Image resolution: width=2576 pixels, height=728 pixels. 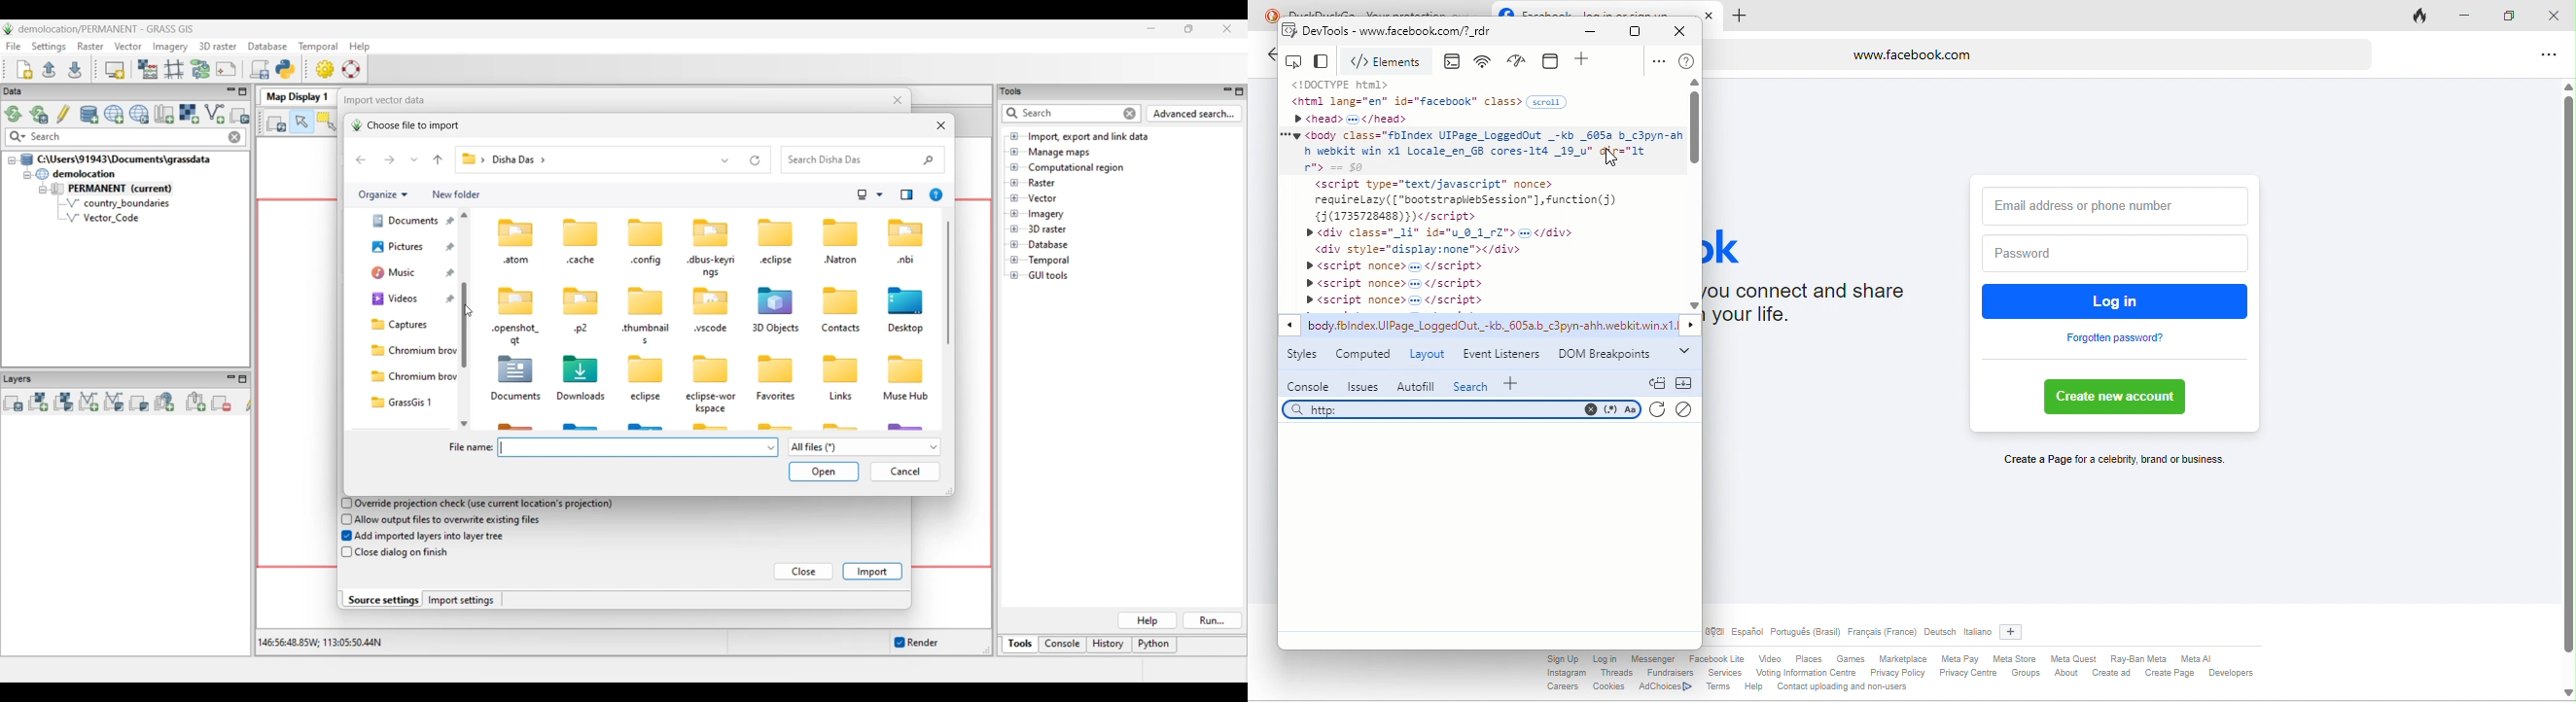 I want to click on network, so click(x=1486, y=62).